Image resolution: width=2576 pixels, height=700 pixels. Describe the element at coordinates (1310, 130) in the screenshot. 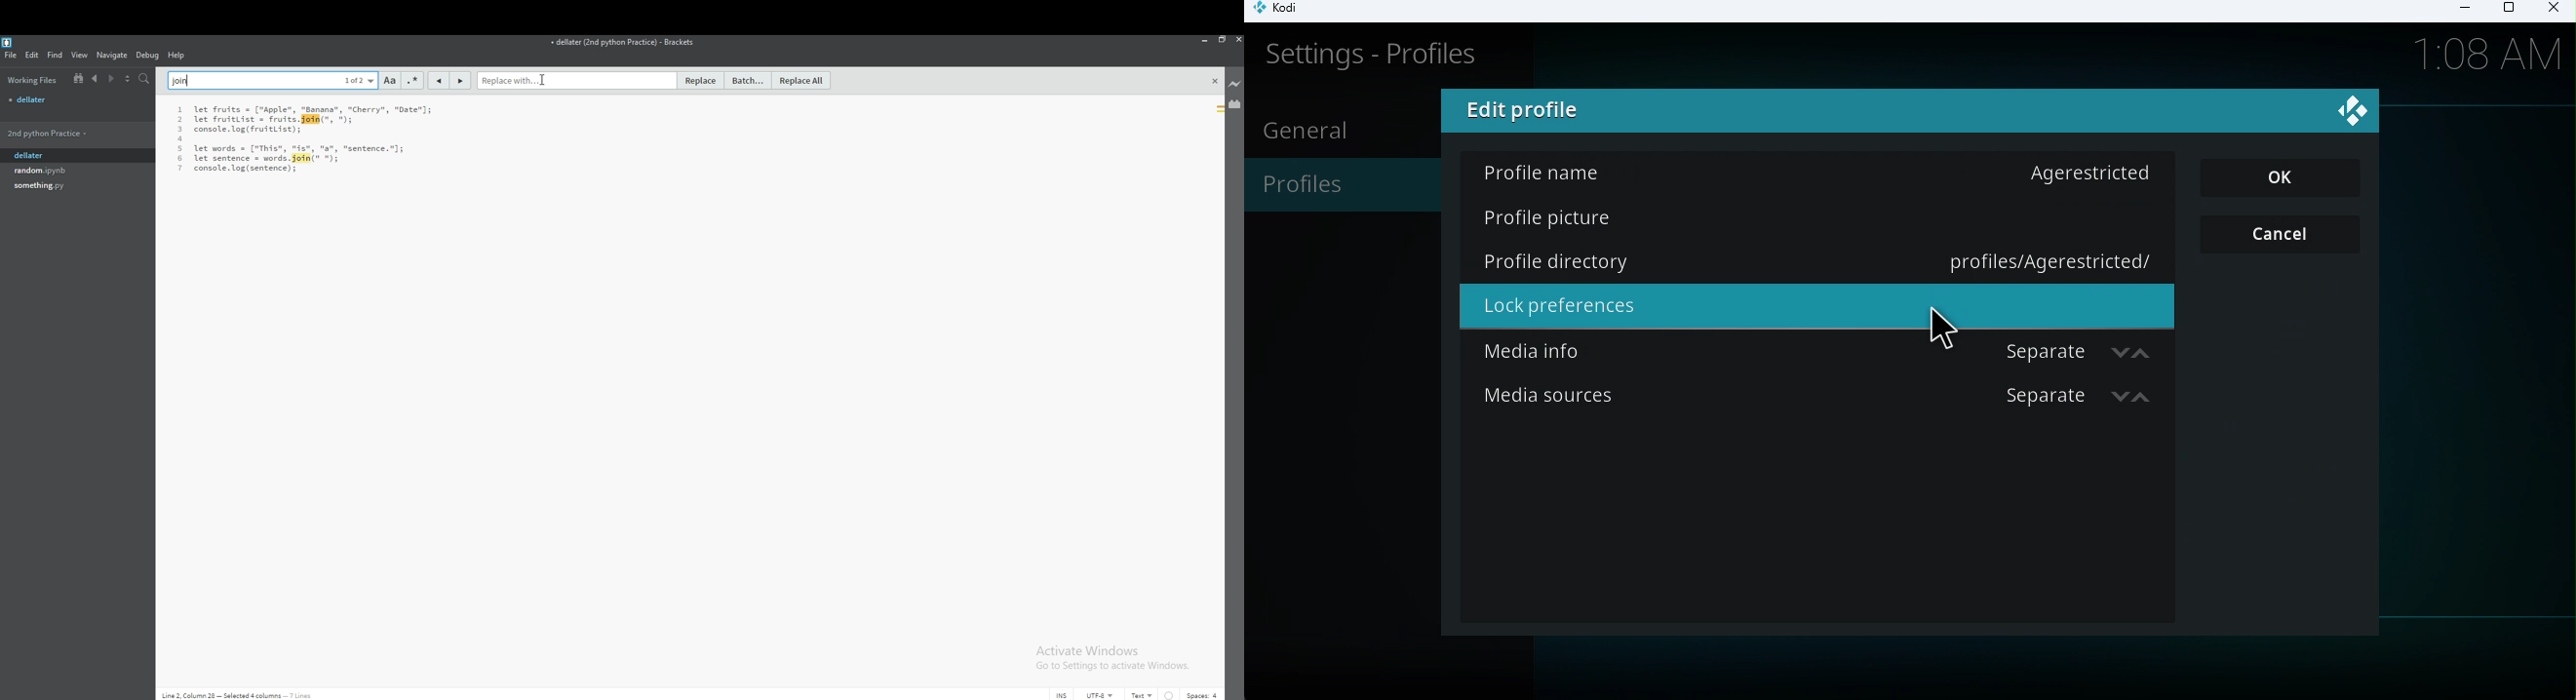

I see `General` at that location.